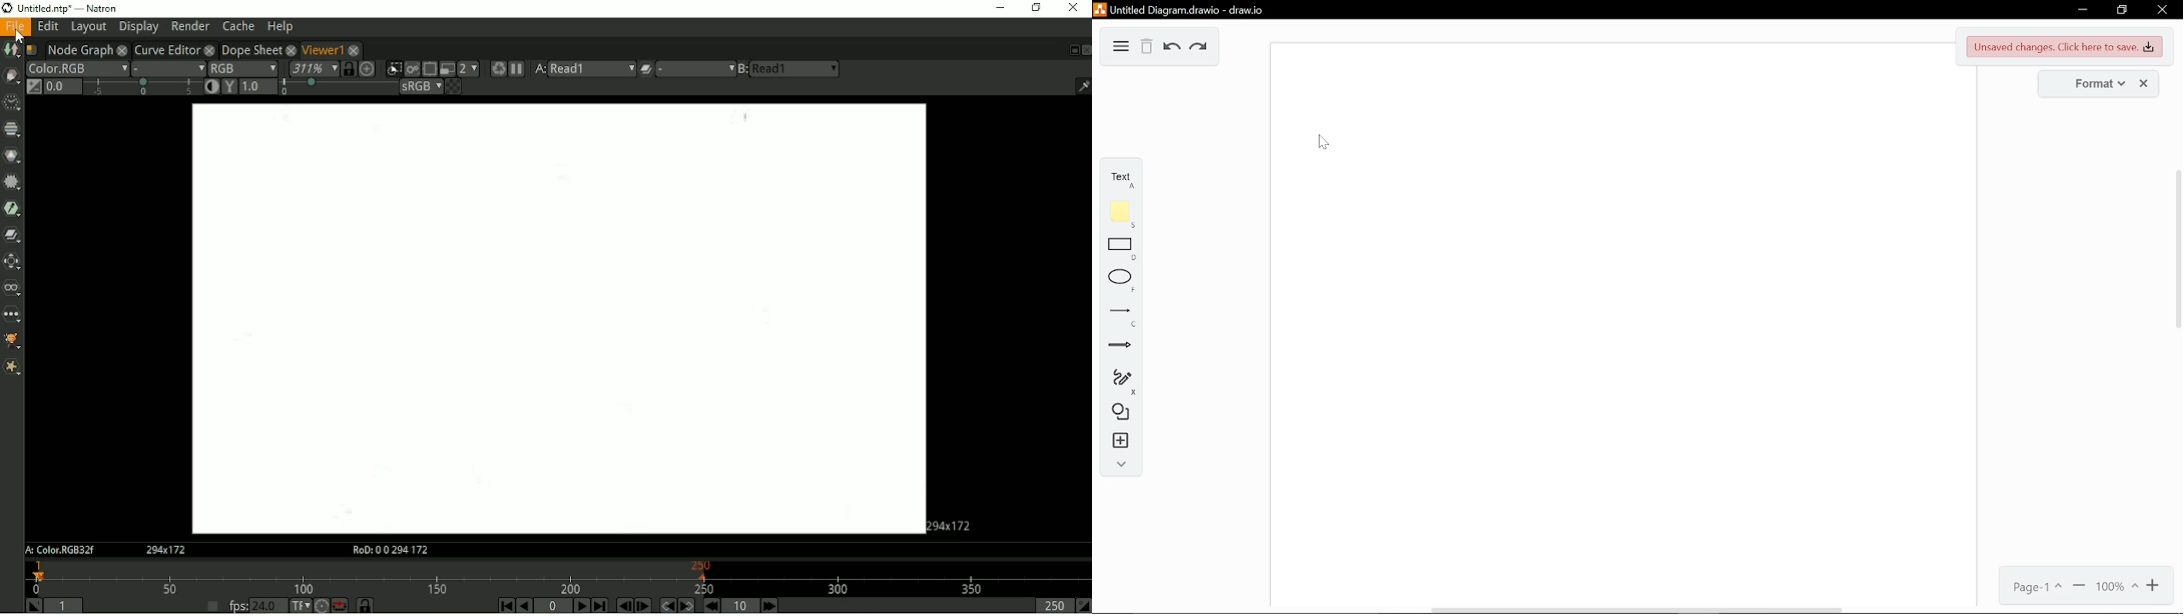  What do you see at coordinates (2080, 587) in the screenshot?
I see `zoom out` at bounding box center [2080, 587].